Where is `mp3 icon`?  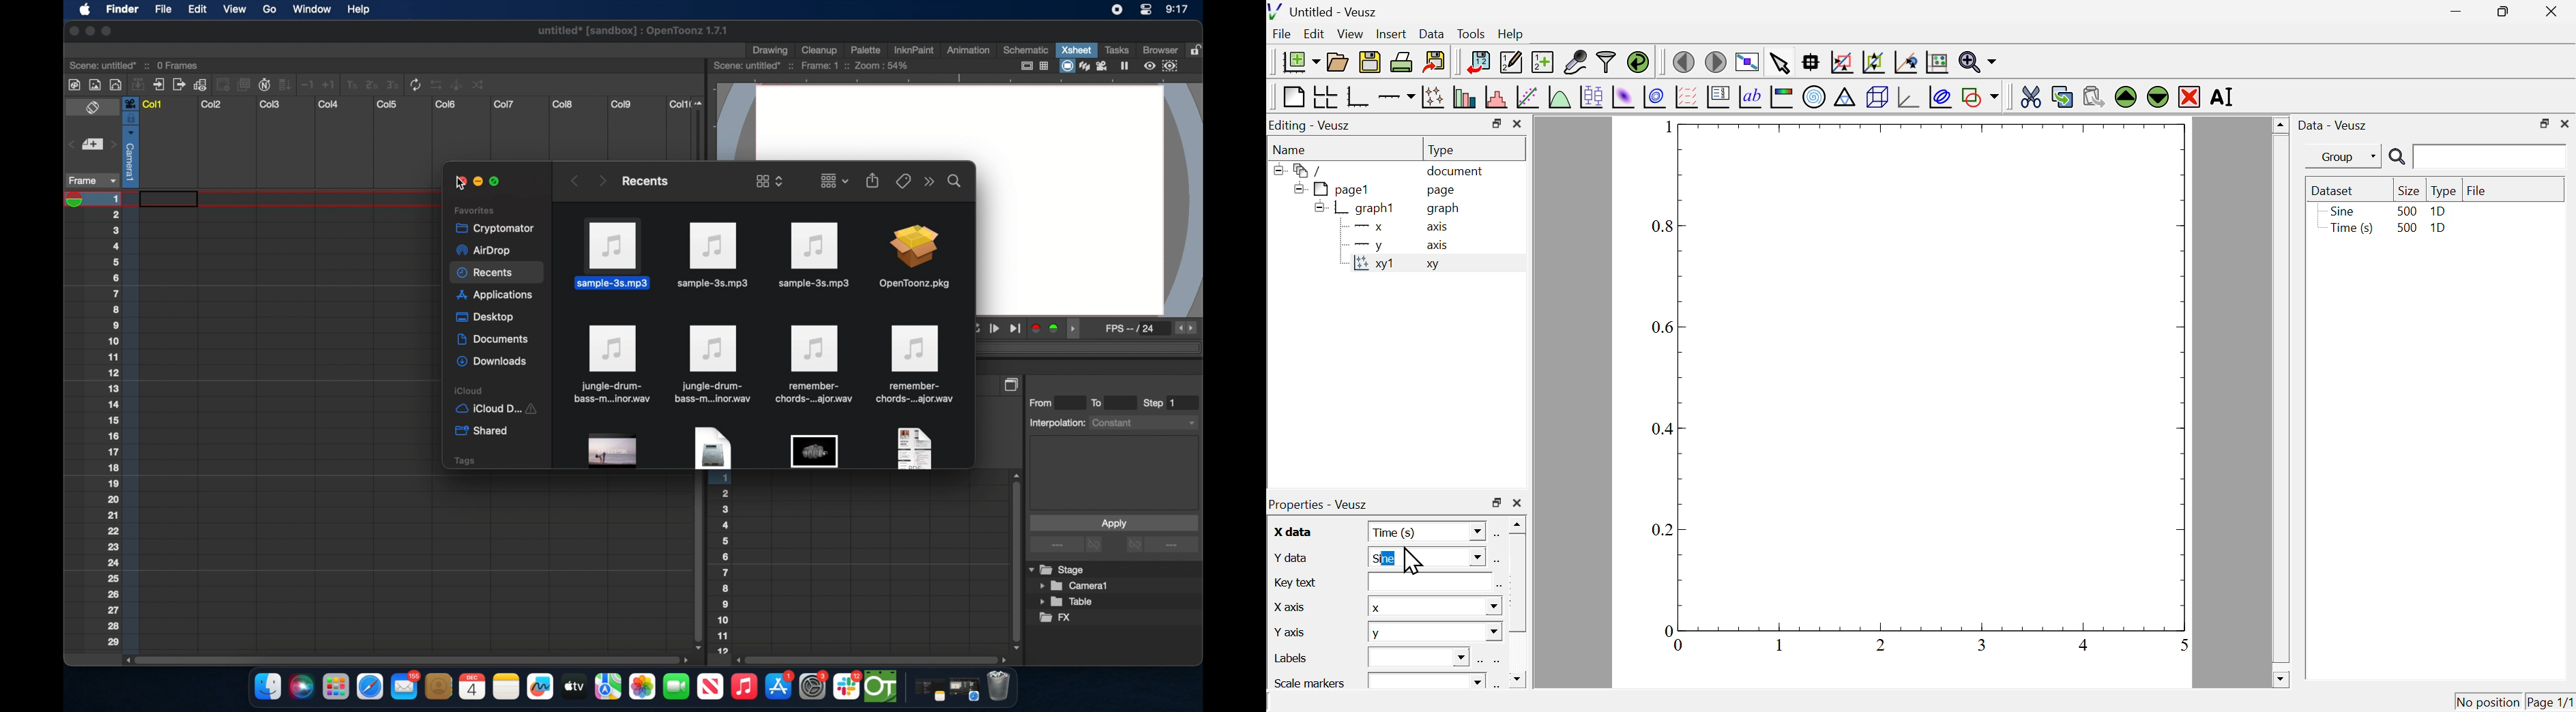
mp3 icon is located at coordinates (812, 254).